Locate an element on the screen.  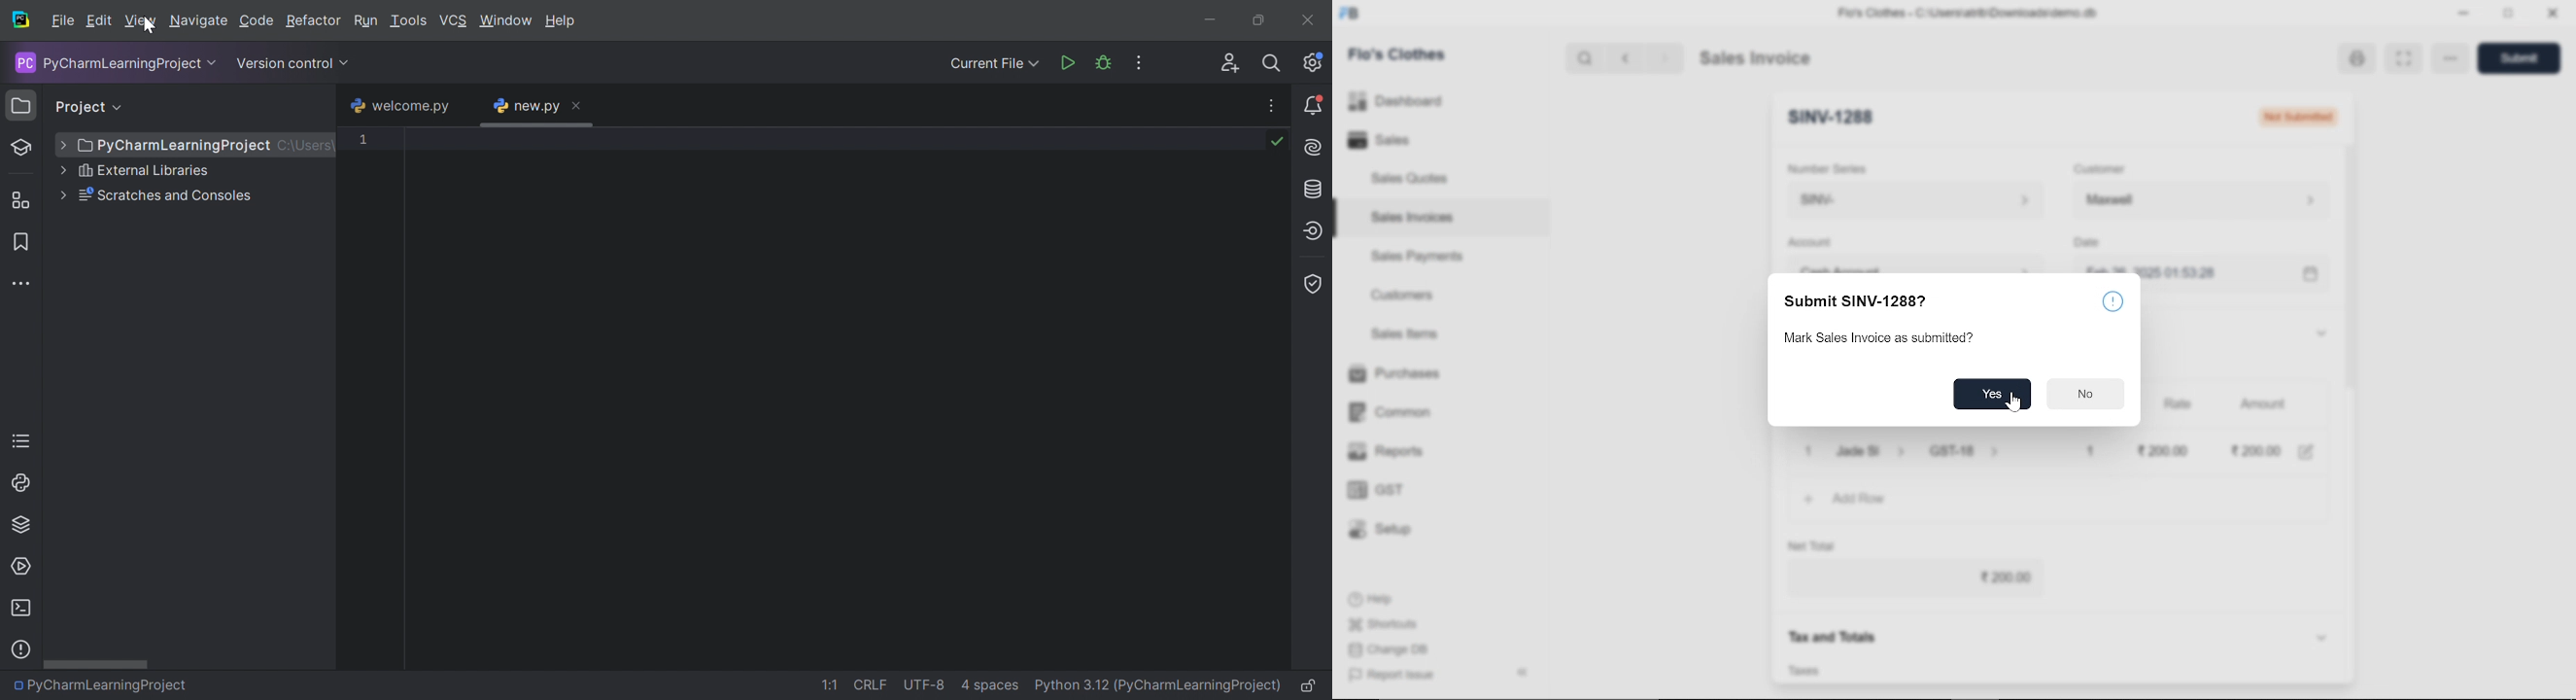
No is located at coordinates (2084, 393).